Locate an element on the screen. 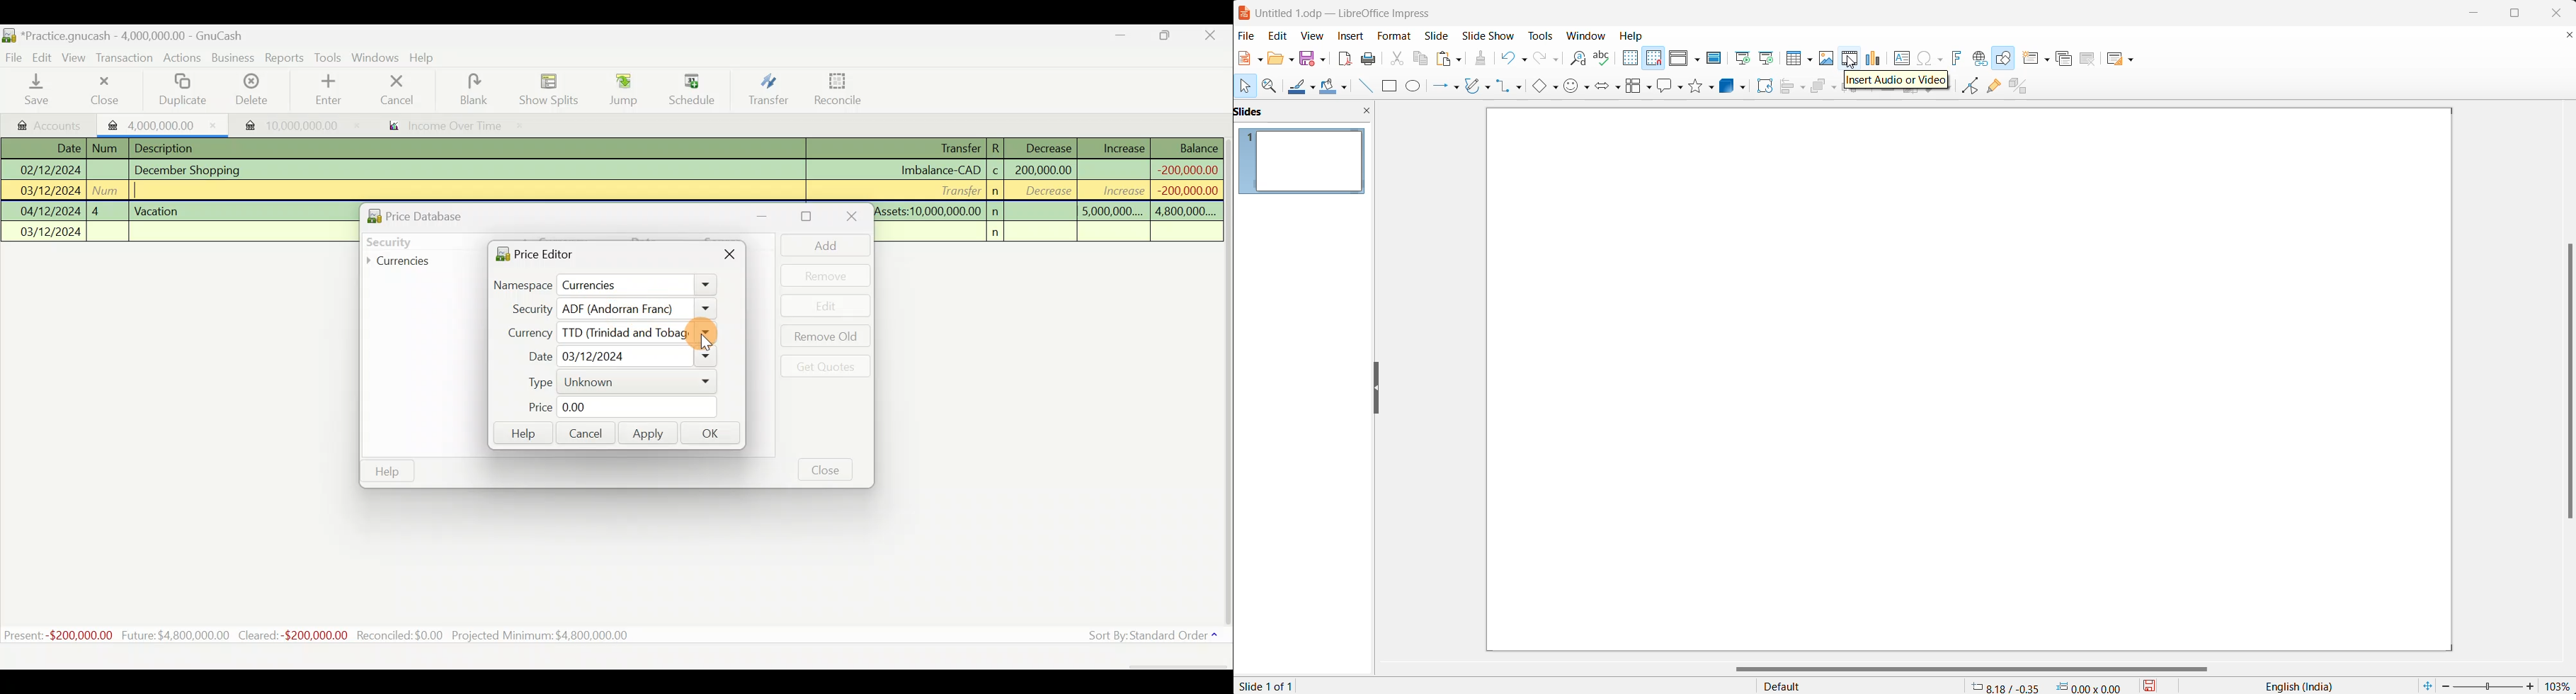  connectors options is located at coordinates (1520, 88).